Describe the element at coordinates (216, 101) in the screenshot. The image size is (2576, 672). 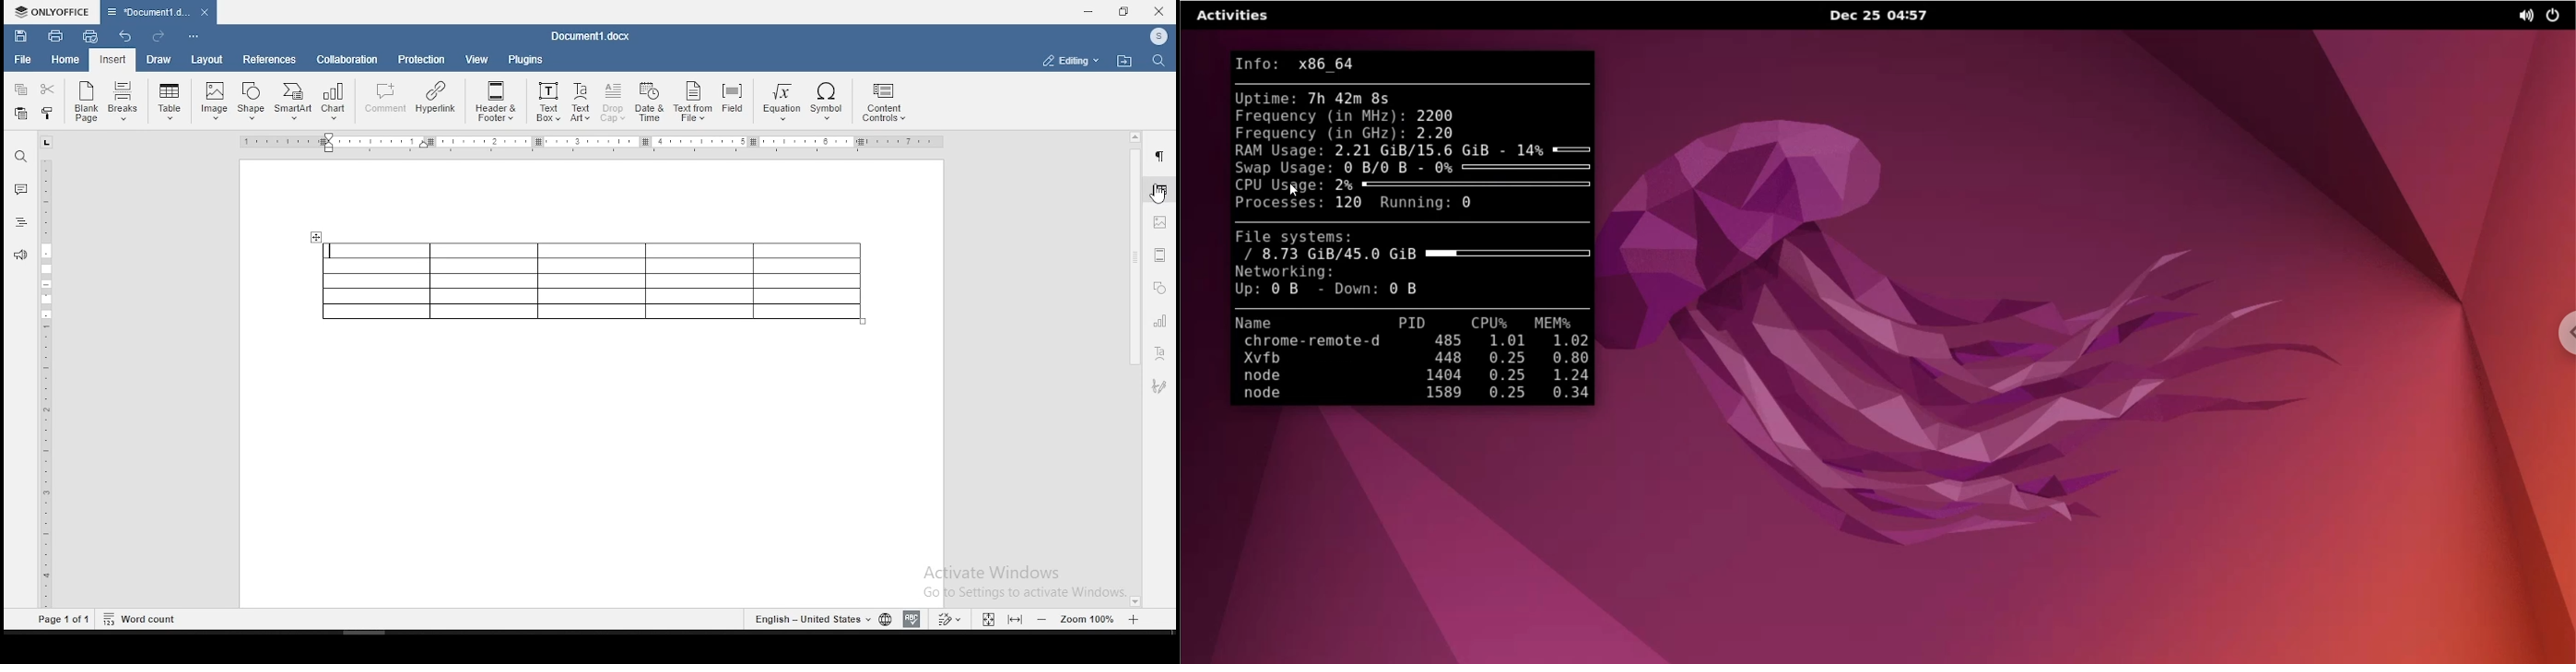
I see `Image` at that location.